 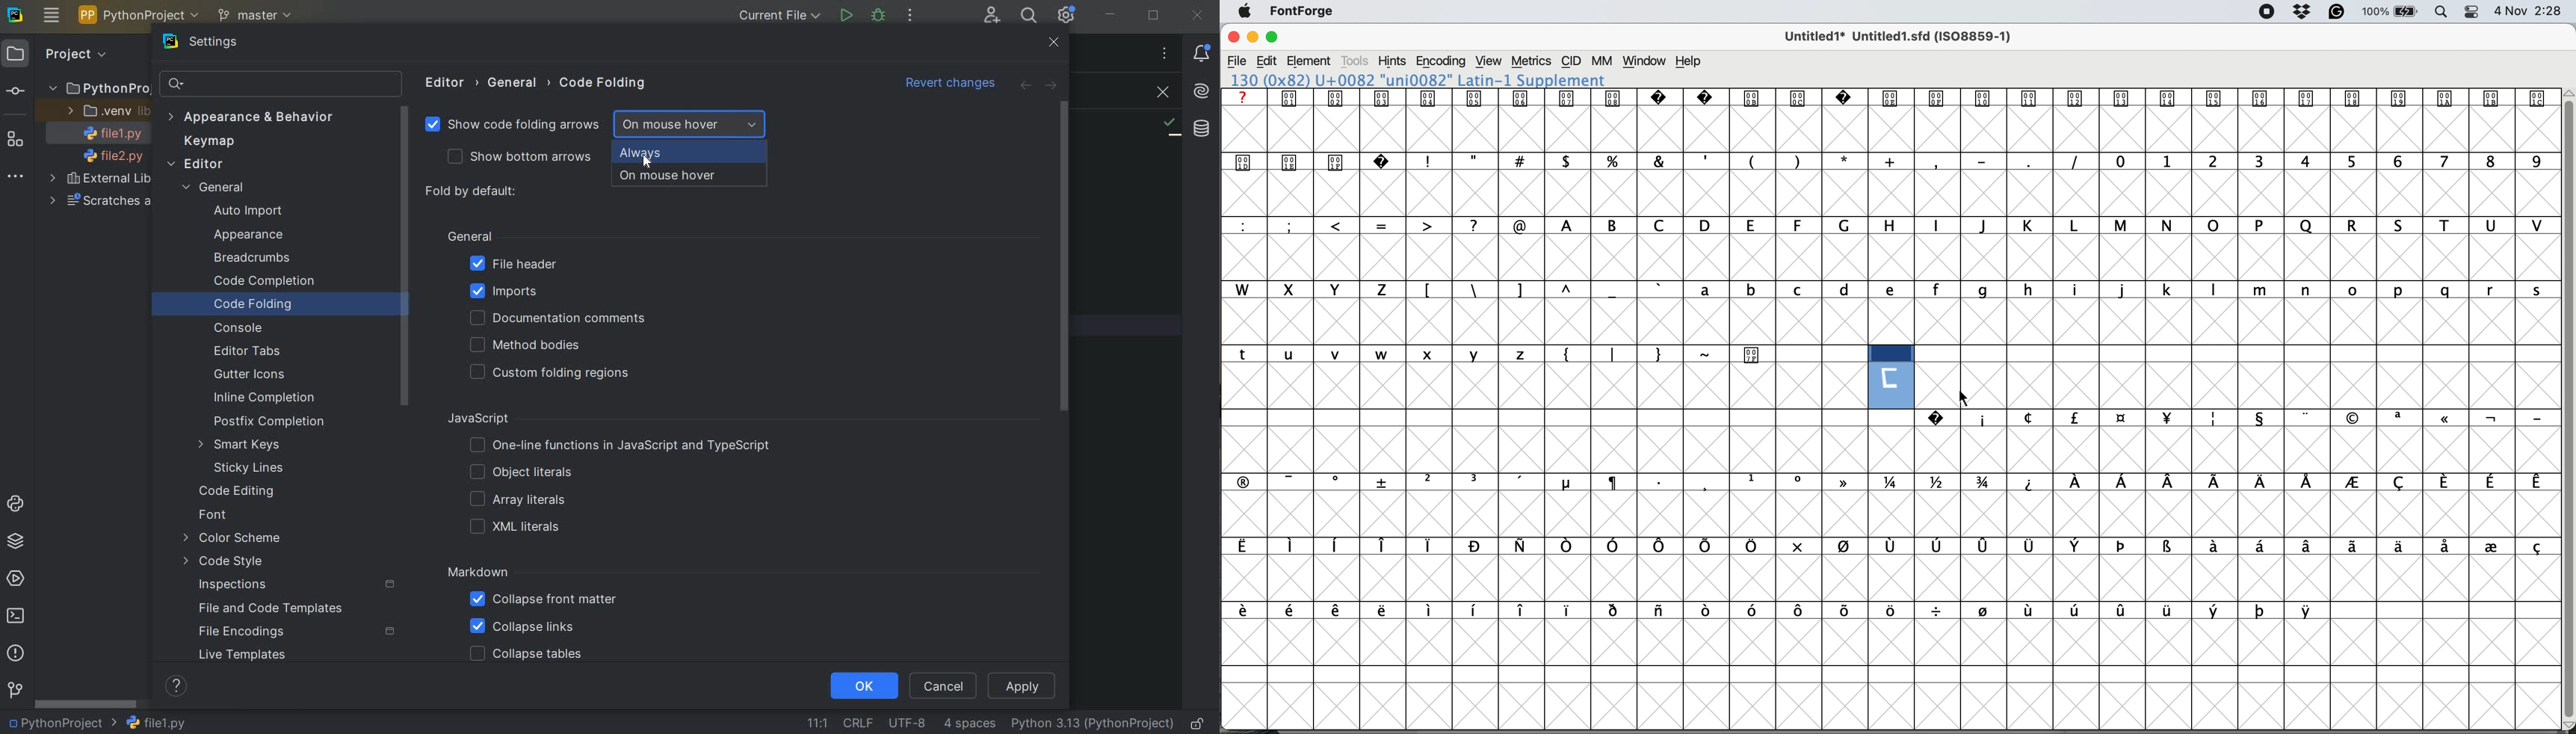 What do you see at coordinates (1025, 87) in the screenshot?
I see `BACK` at bounding box center [1025, 87].